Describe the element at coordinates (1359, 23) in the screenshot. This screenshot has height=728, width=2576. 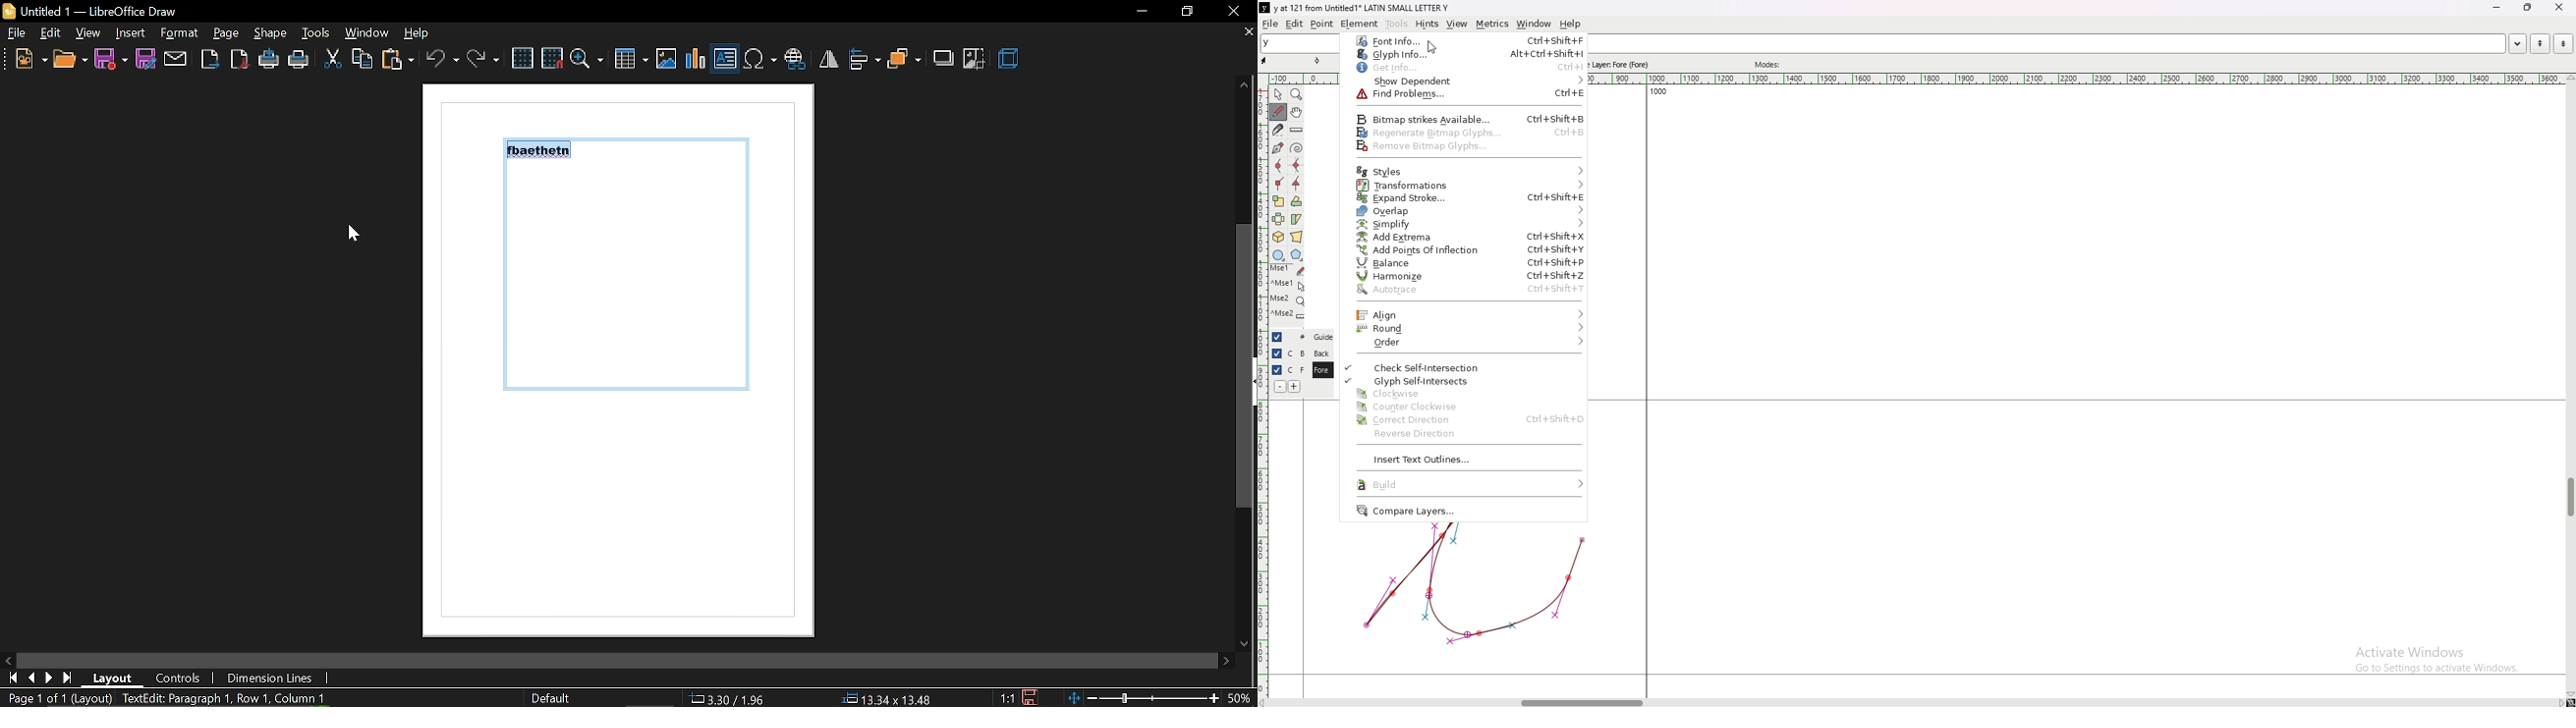
I see `element` at that location.